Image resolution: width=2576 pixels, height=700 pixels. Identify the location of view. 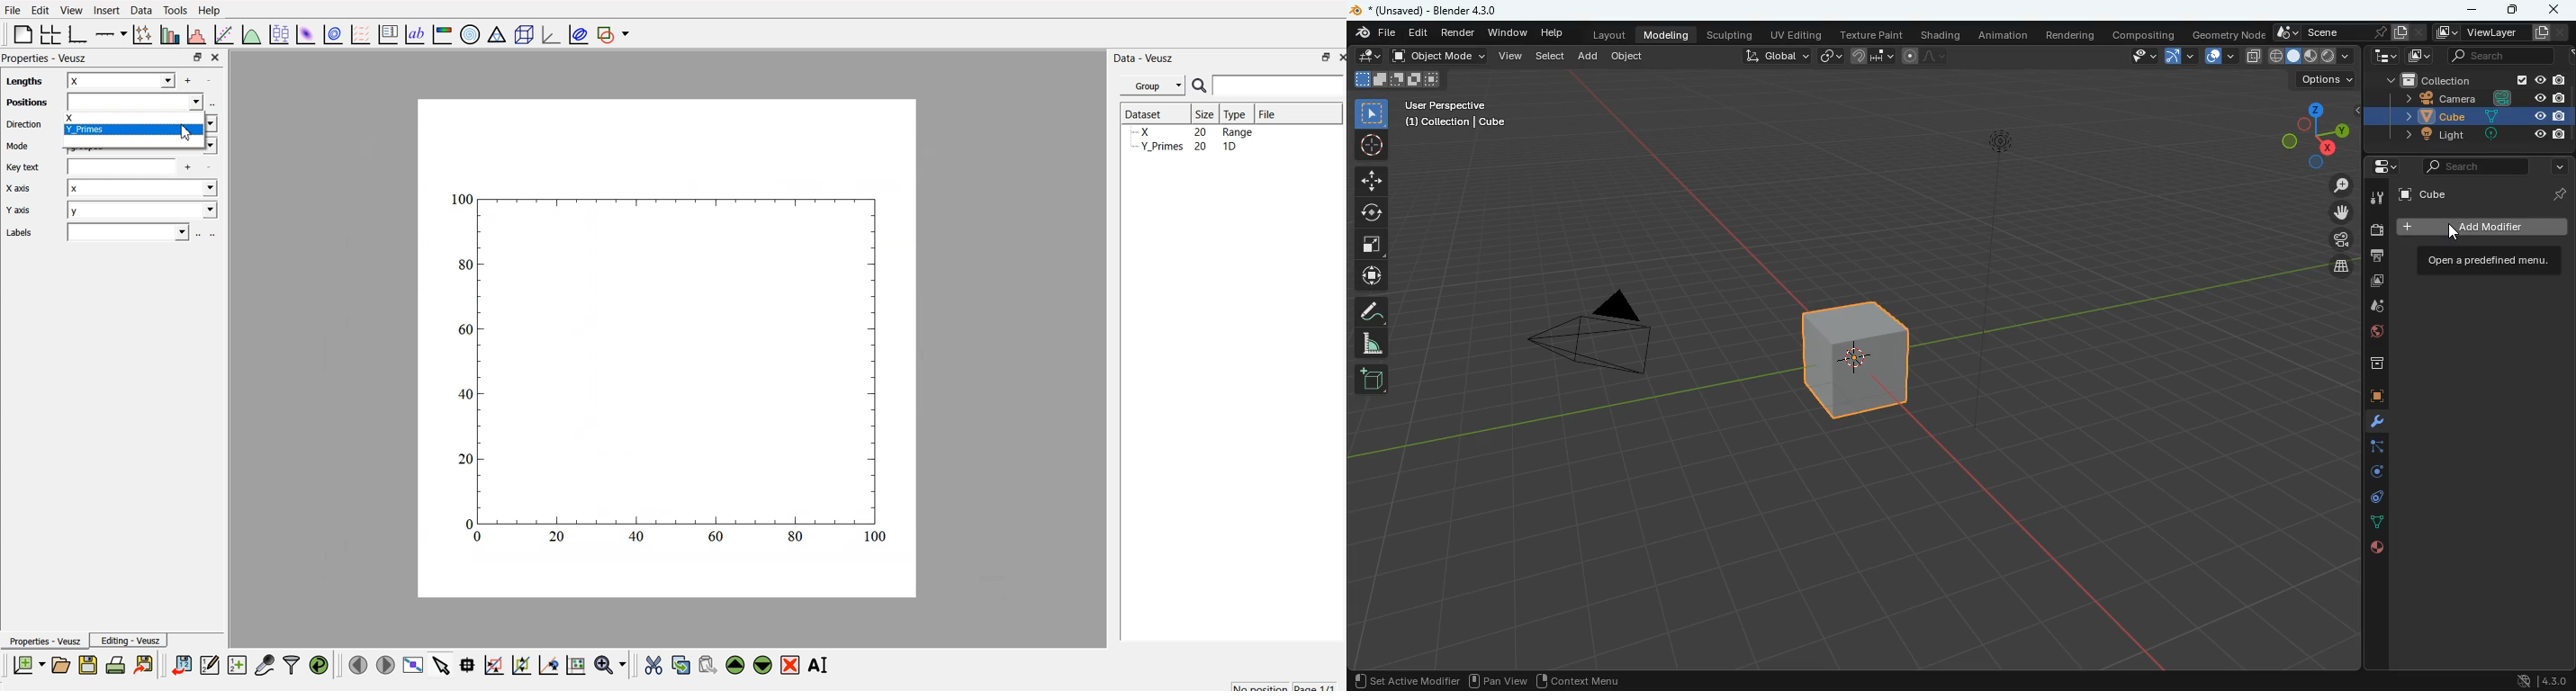
(1512, 57).